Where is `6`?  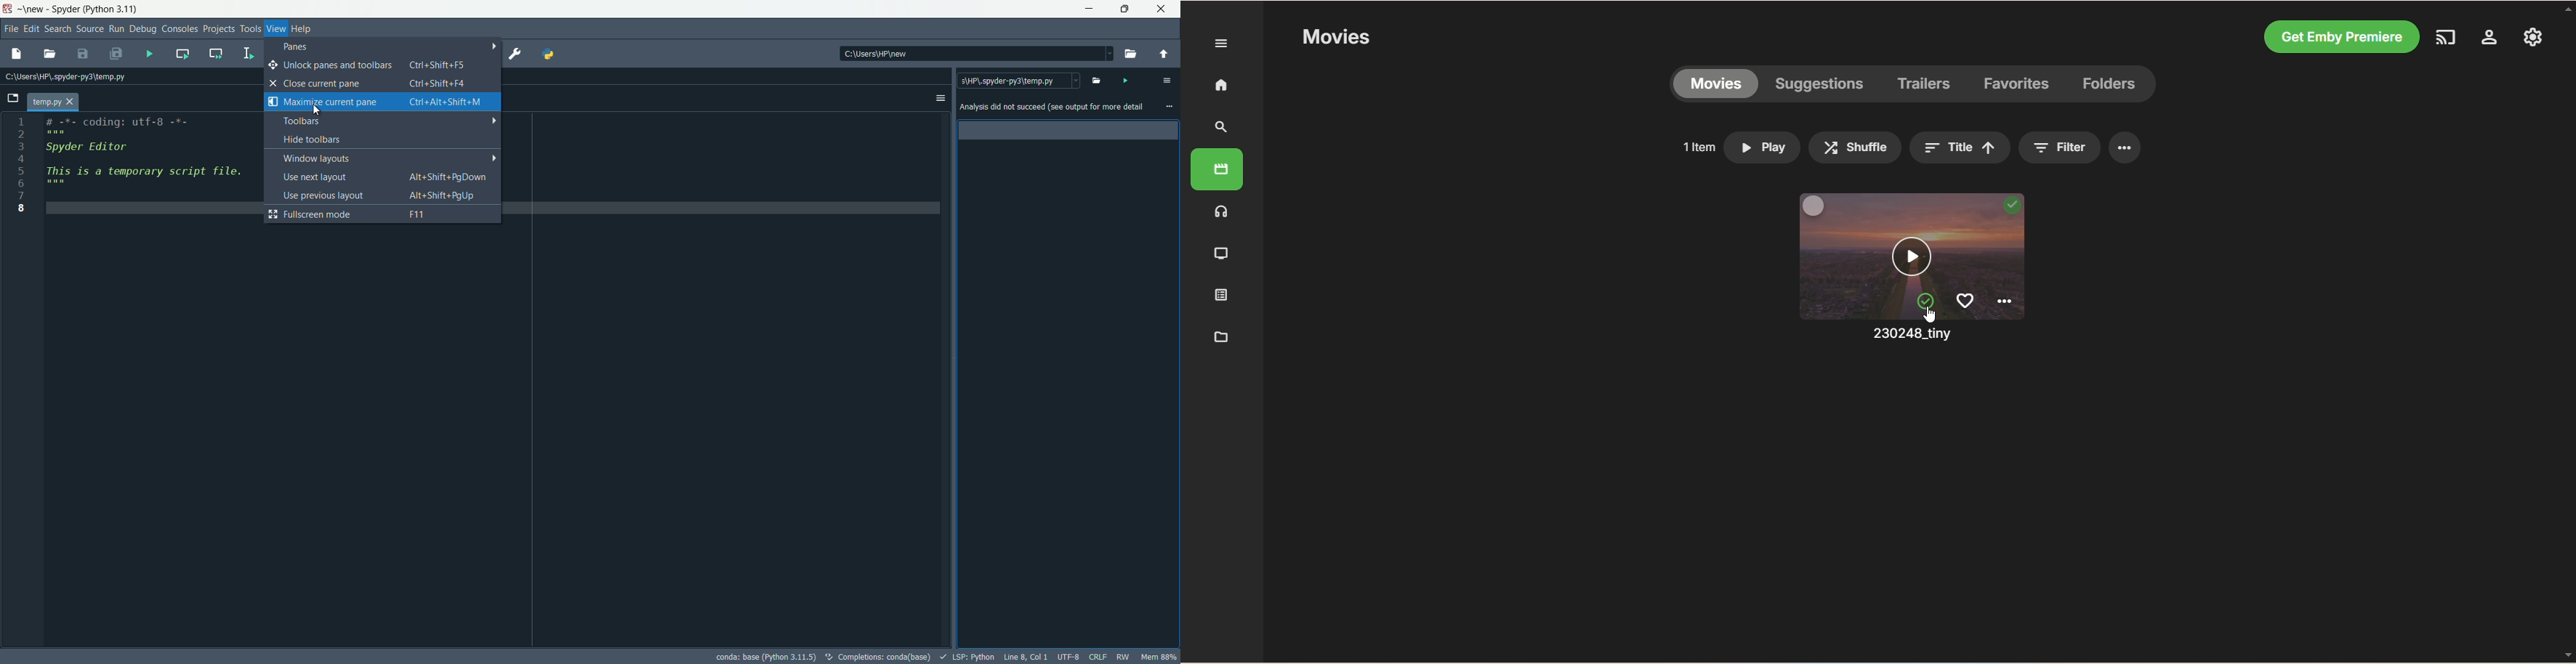
6 is located at coordinates (23, 183).